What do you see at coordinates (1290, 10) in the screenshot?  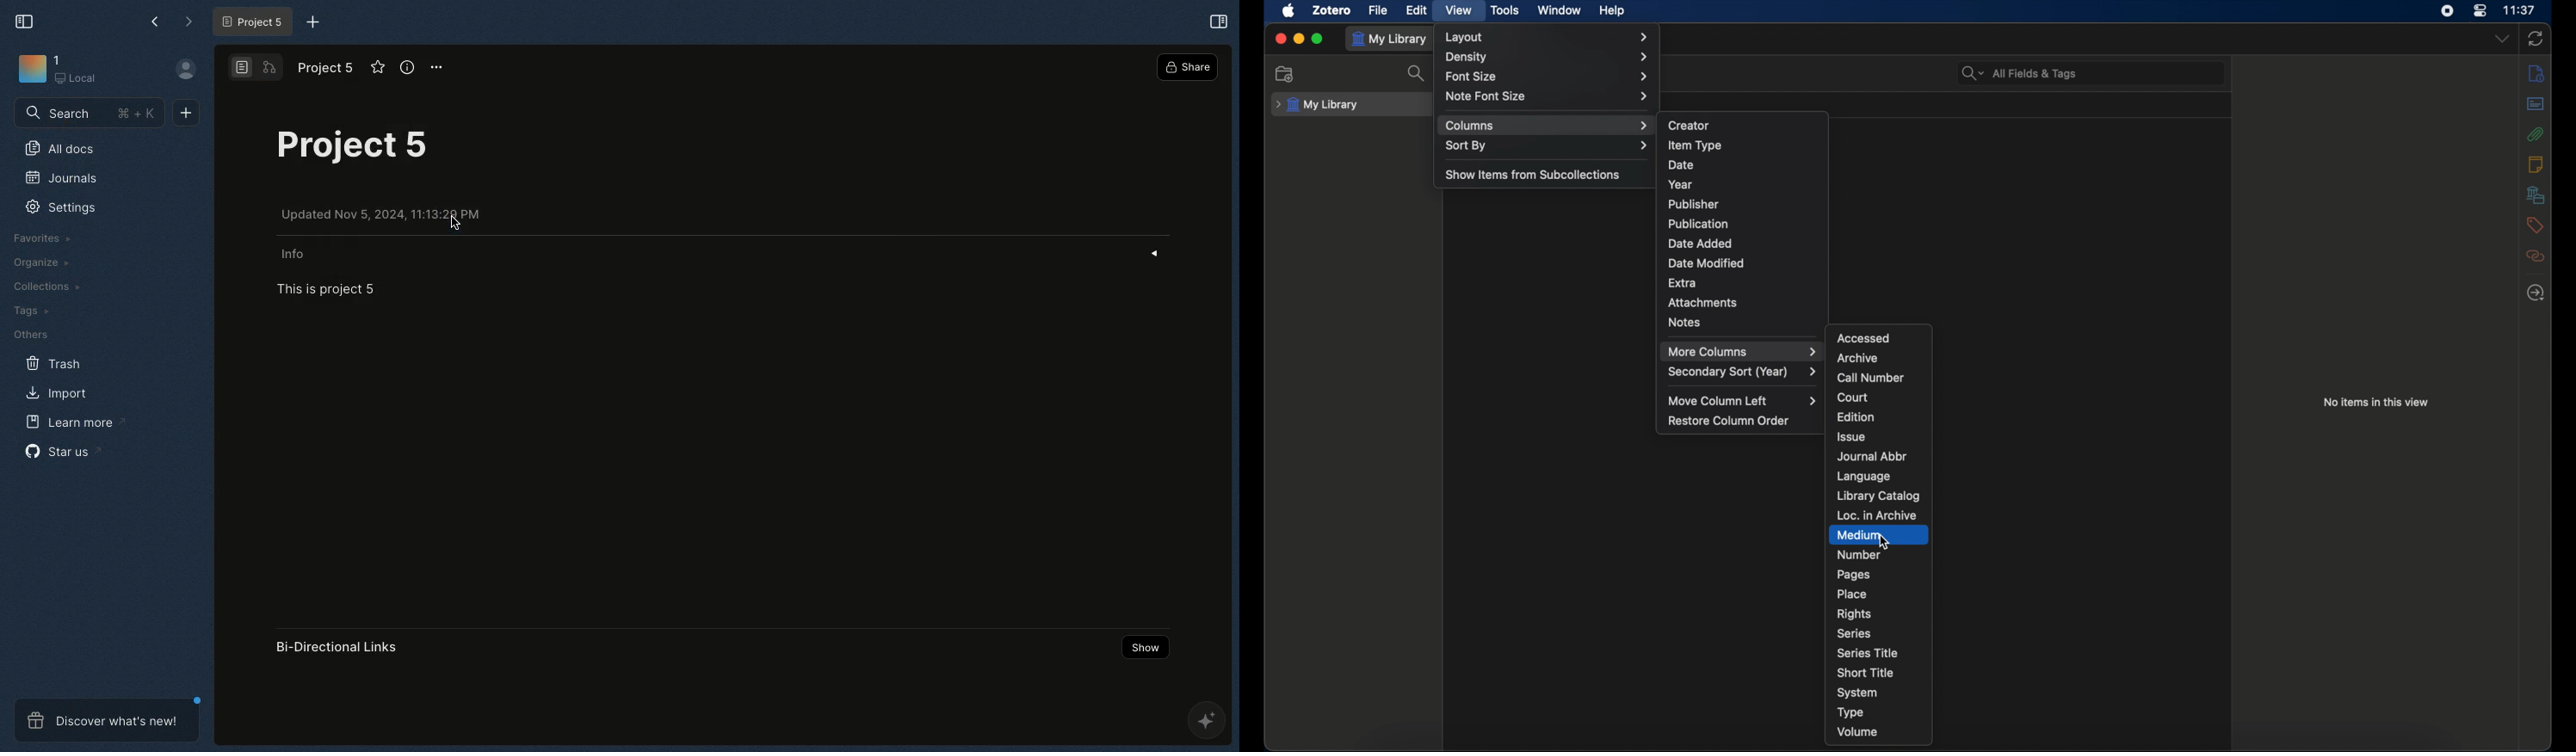 I see `apple` at bounding box center [1290, 10].